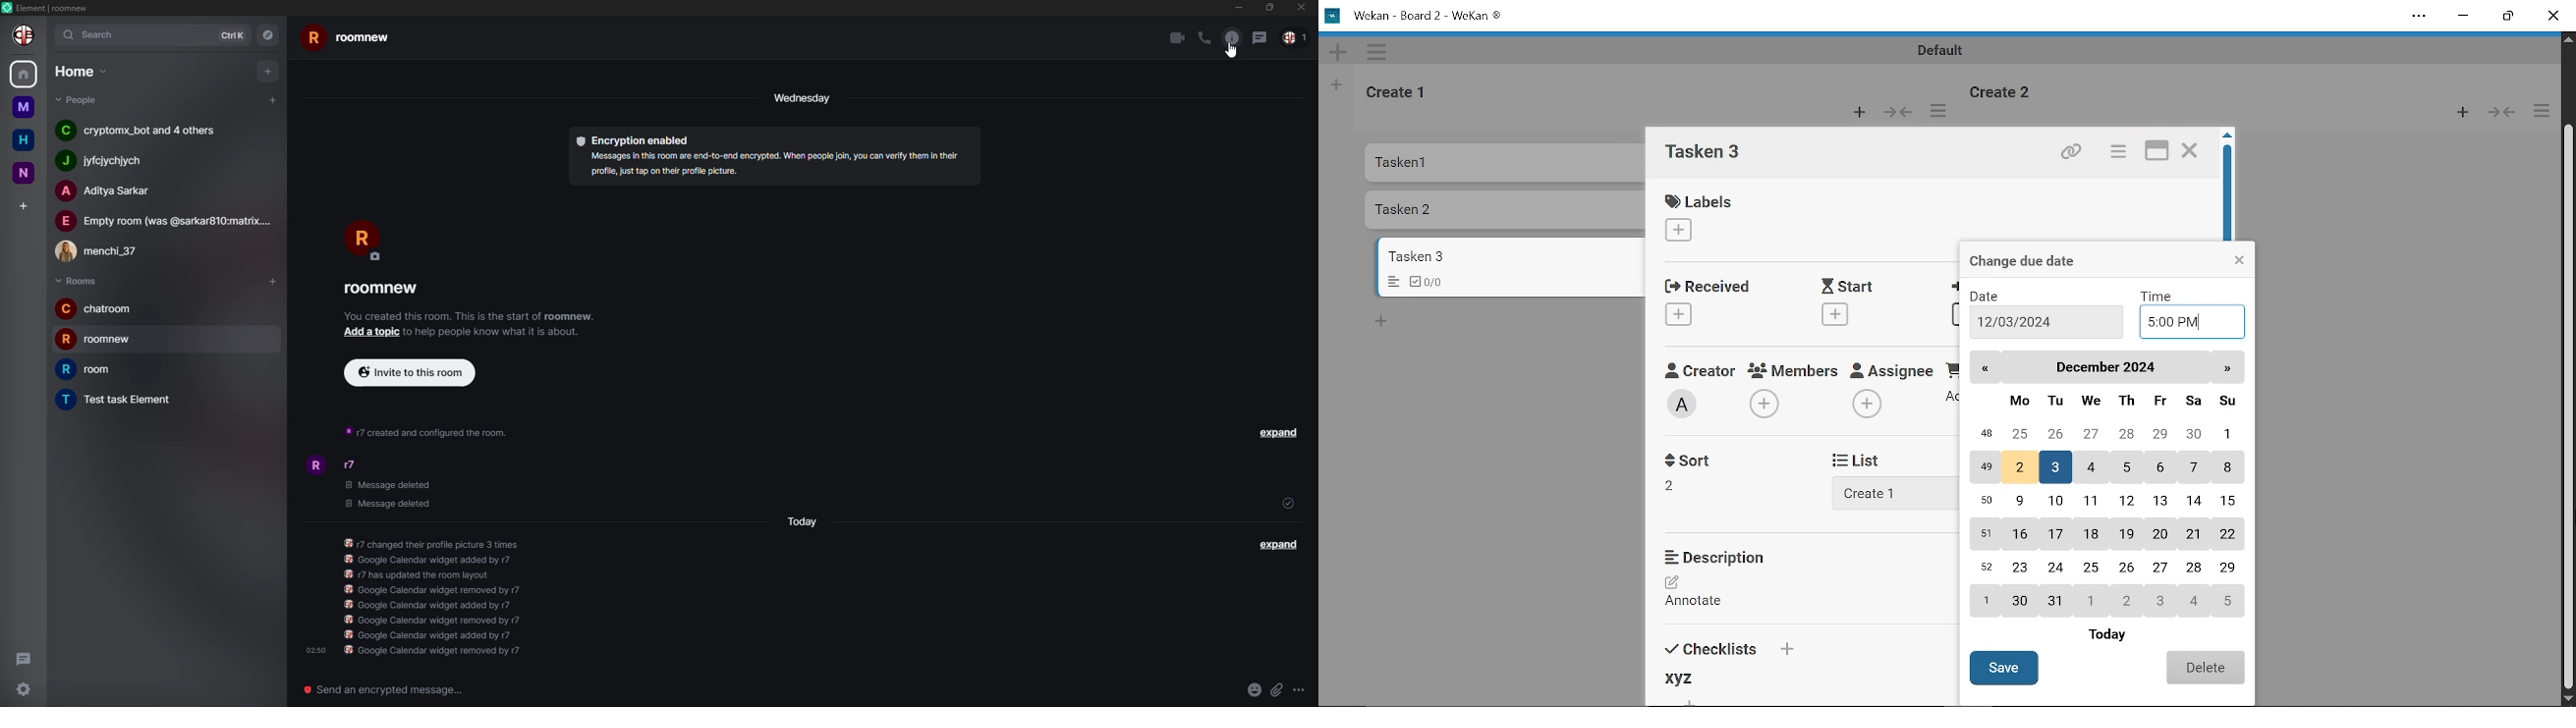 The height and width of the screenshot is (728, 2576). What do you see at coordinates (773, 165) in the screenshot?
I see `info` at bounding box center [773, 165].